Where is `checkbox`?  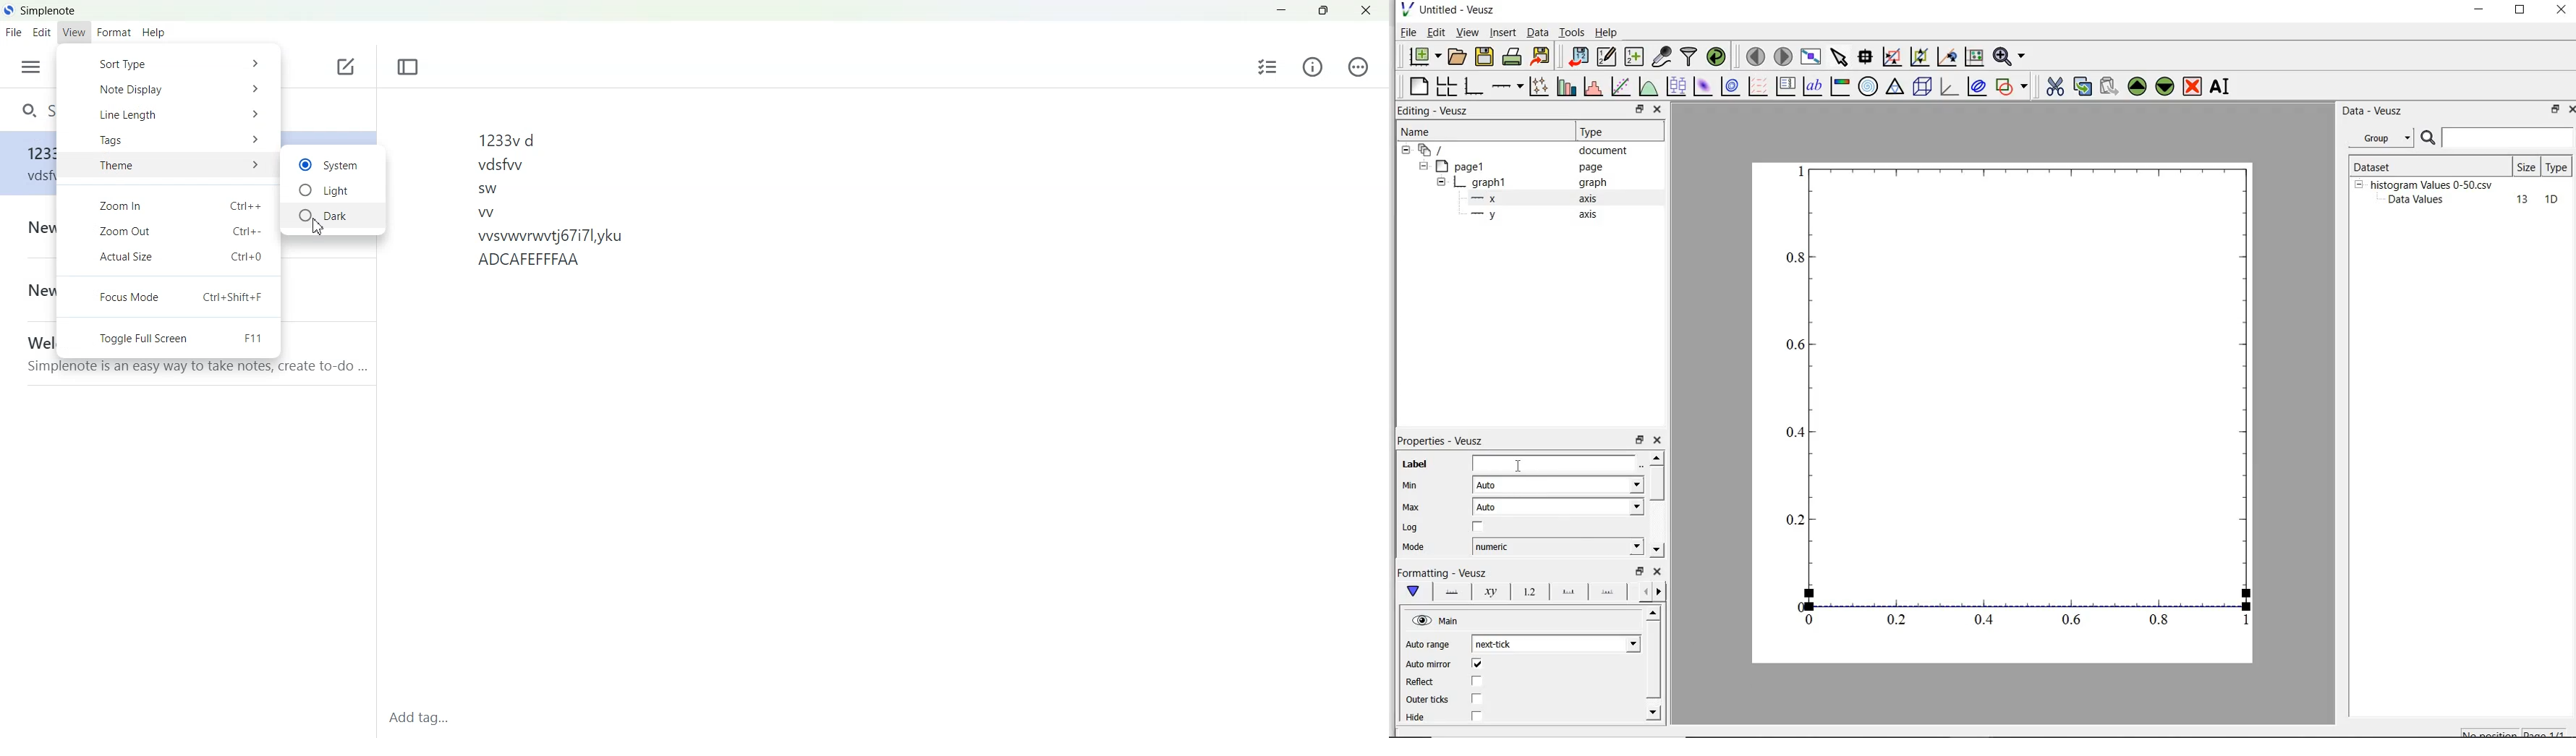
checkbox is located at coordinates (1477, 681).